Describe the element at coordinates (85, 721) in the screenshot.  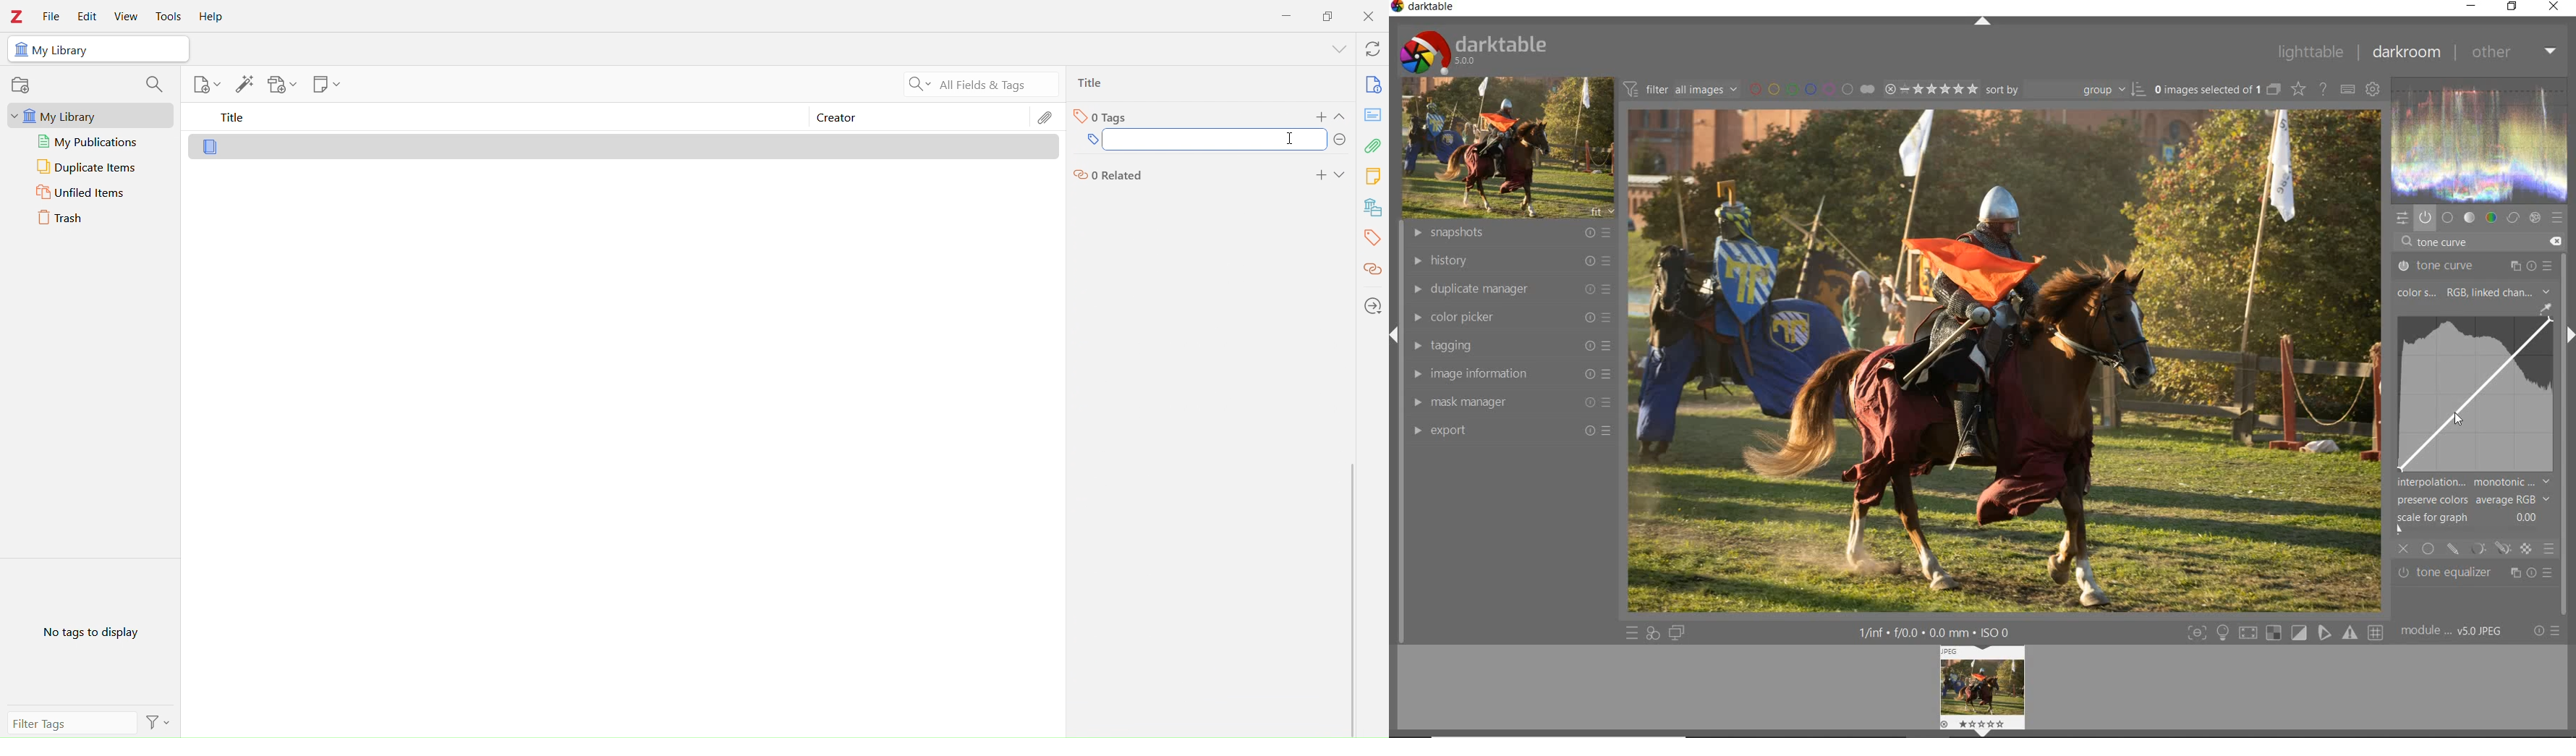
I see `filter tags` at that location.